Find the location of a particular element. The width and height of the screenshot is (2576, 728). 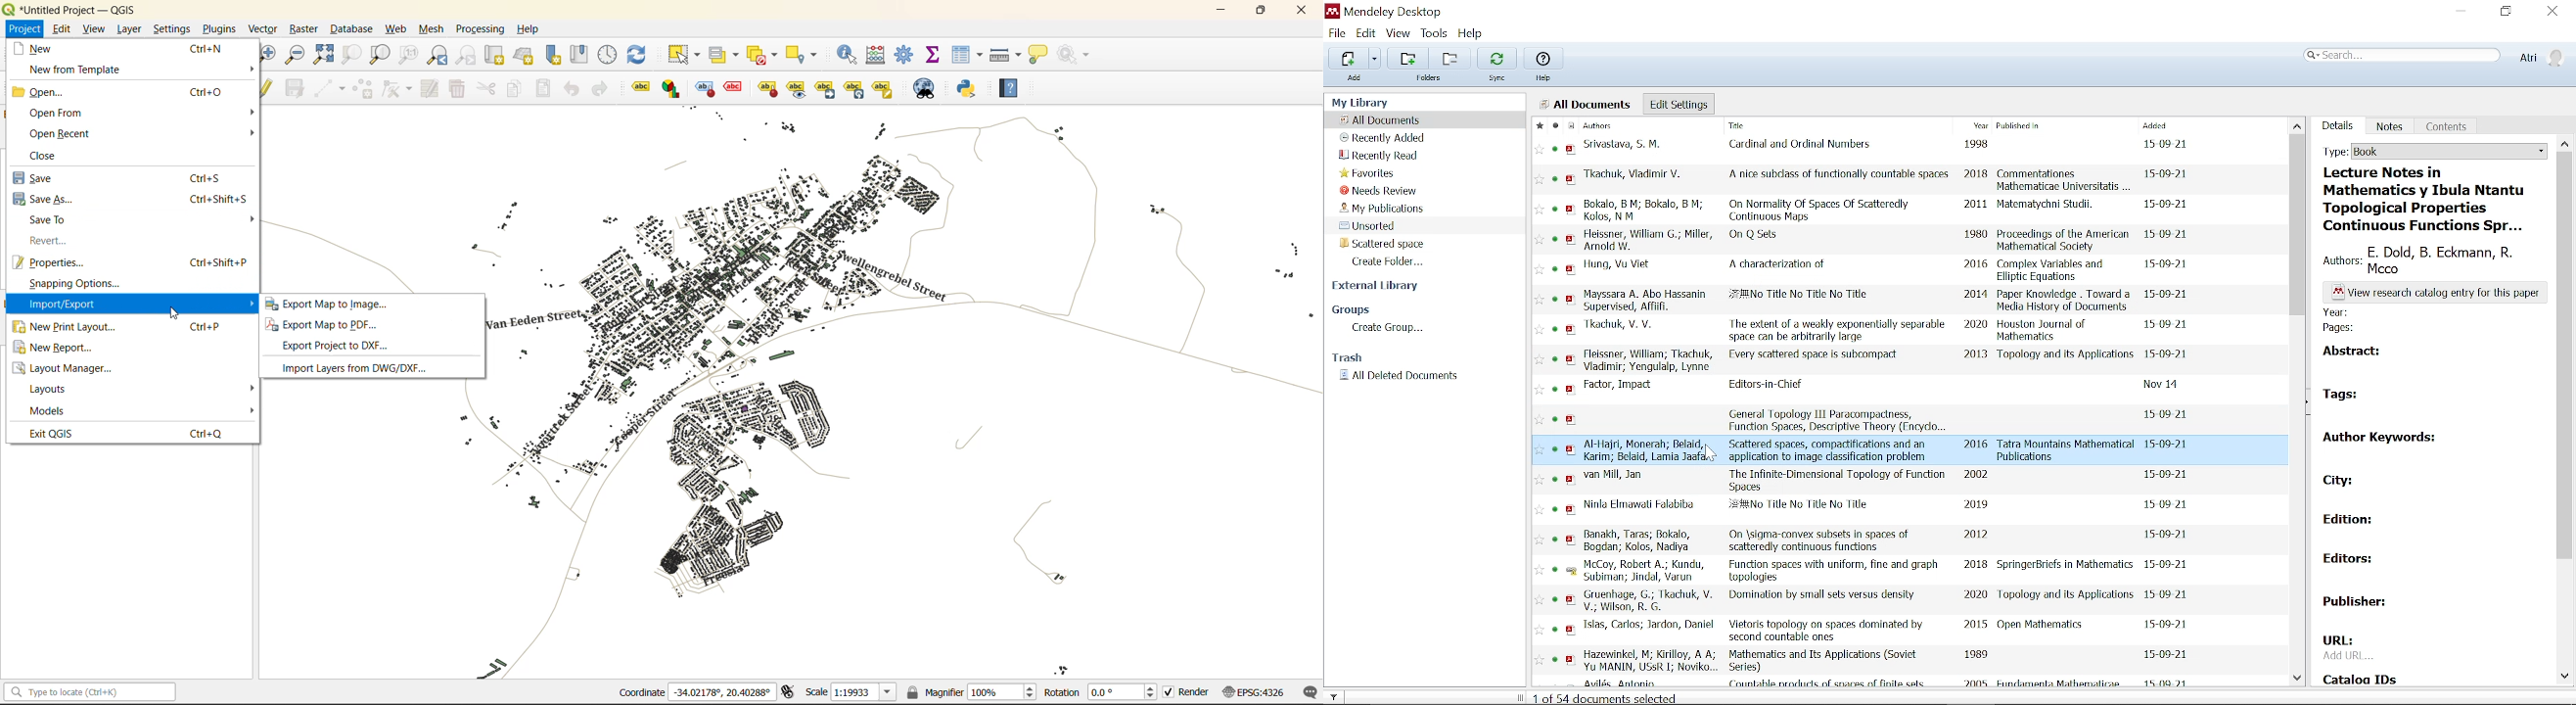

title is located at coordinates (1805, 508).